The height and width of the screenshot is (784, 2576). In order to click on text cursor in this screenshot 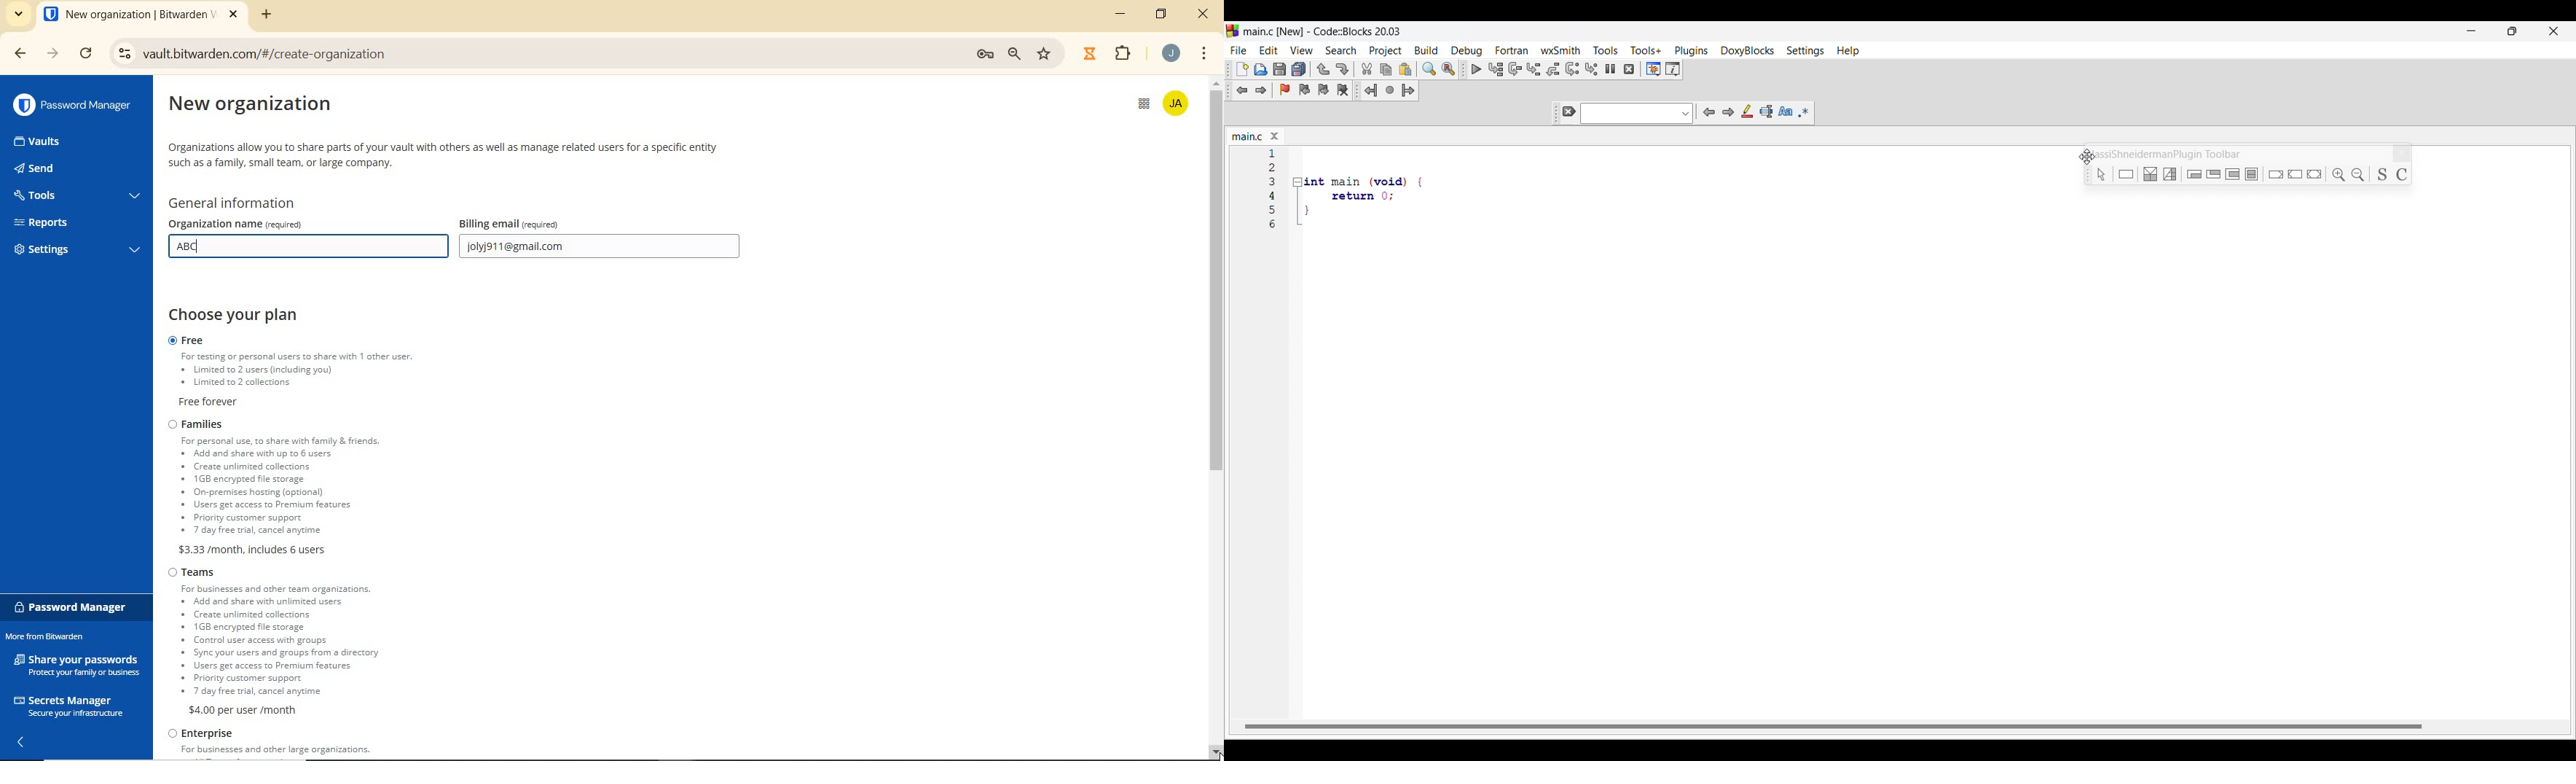, I will do `click(204, 246)`.